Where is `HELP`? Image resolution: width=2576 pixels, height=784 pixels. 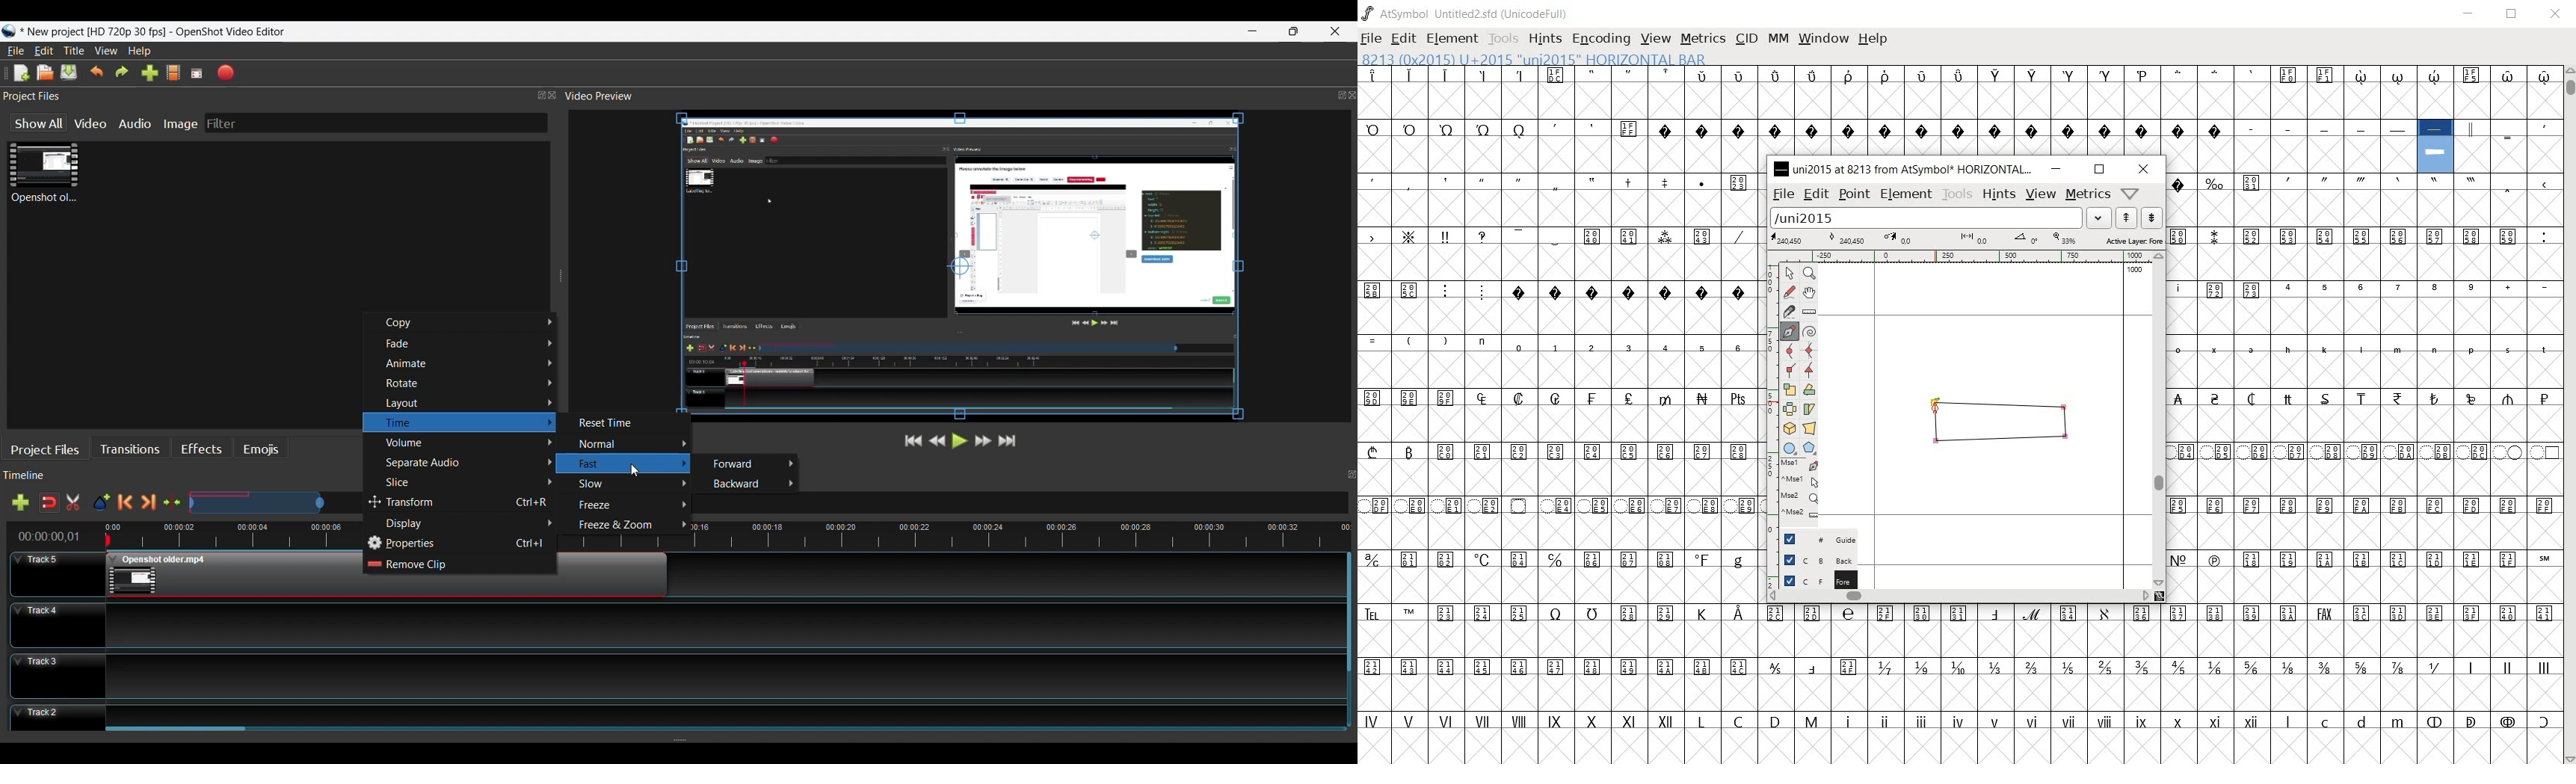
HELP is located at coordinates (1875, 38).